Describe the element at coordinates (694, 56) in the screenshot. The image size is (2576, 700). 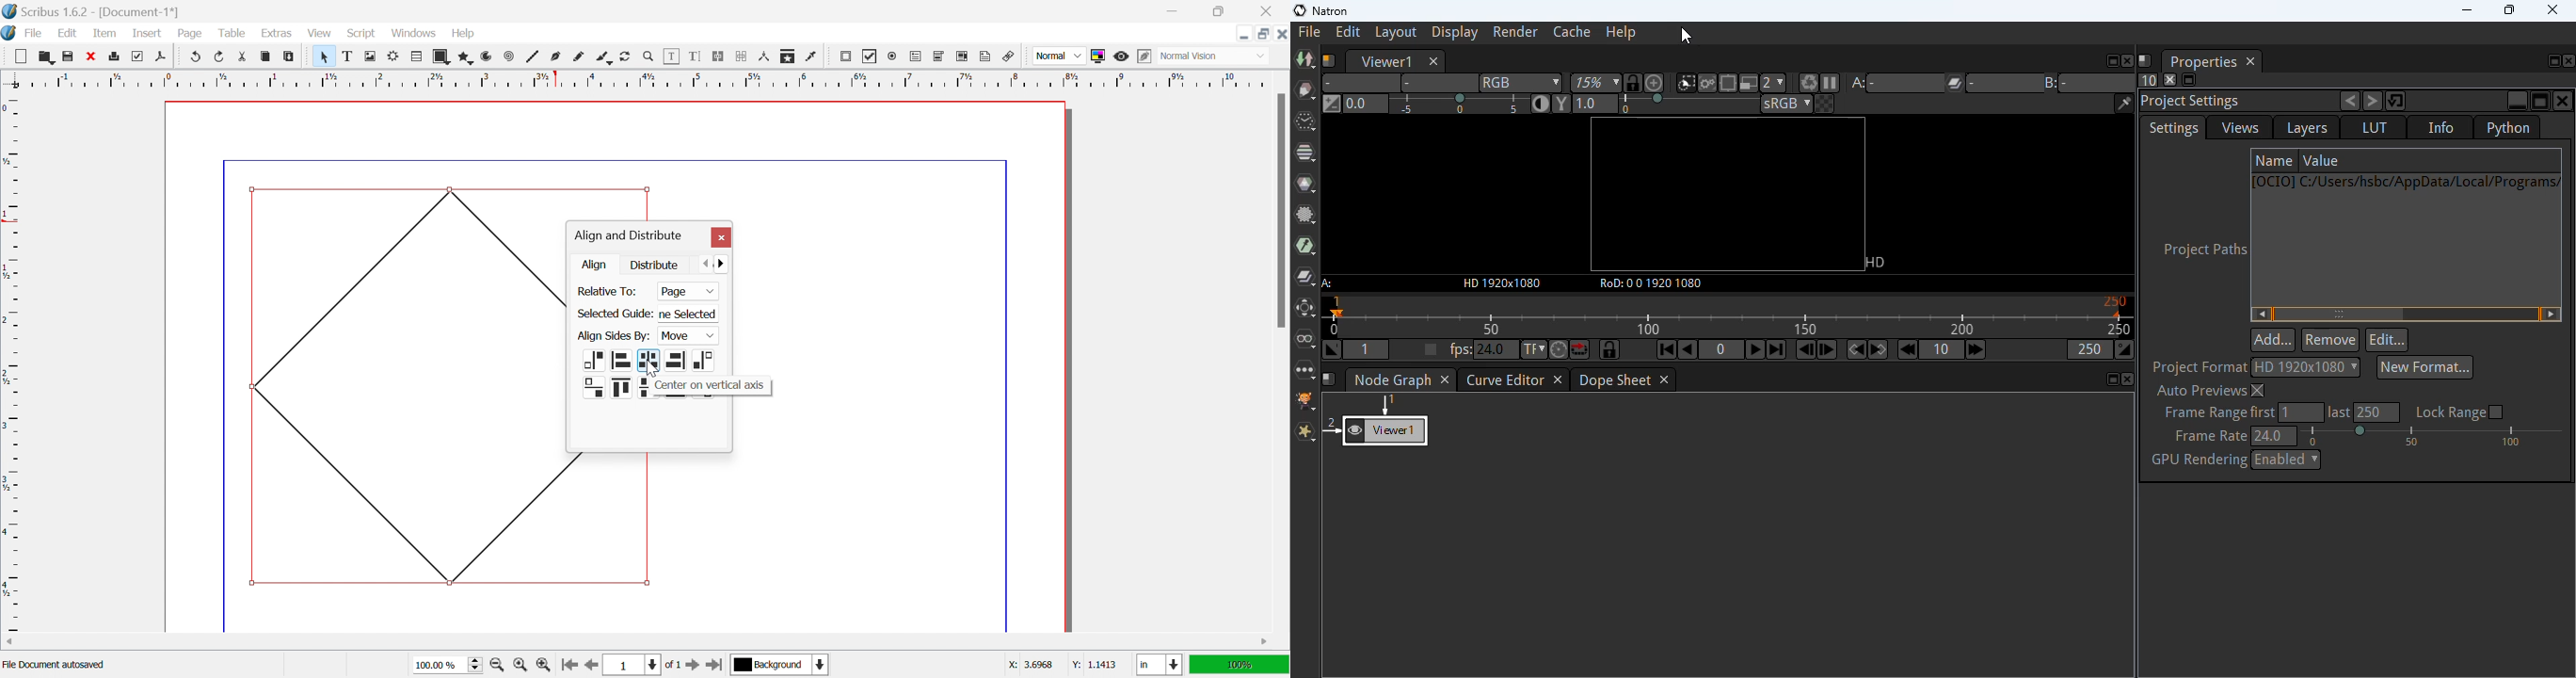
I see `Edit text with story editor` at that location.